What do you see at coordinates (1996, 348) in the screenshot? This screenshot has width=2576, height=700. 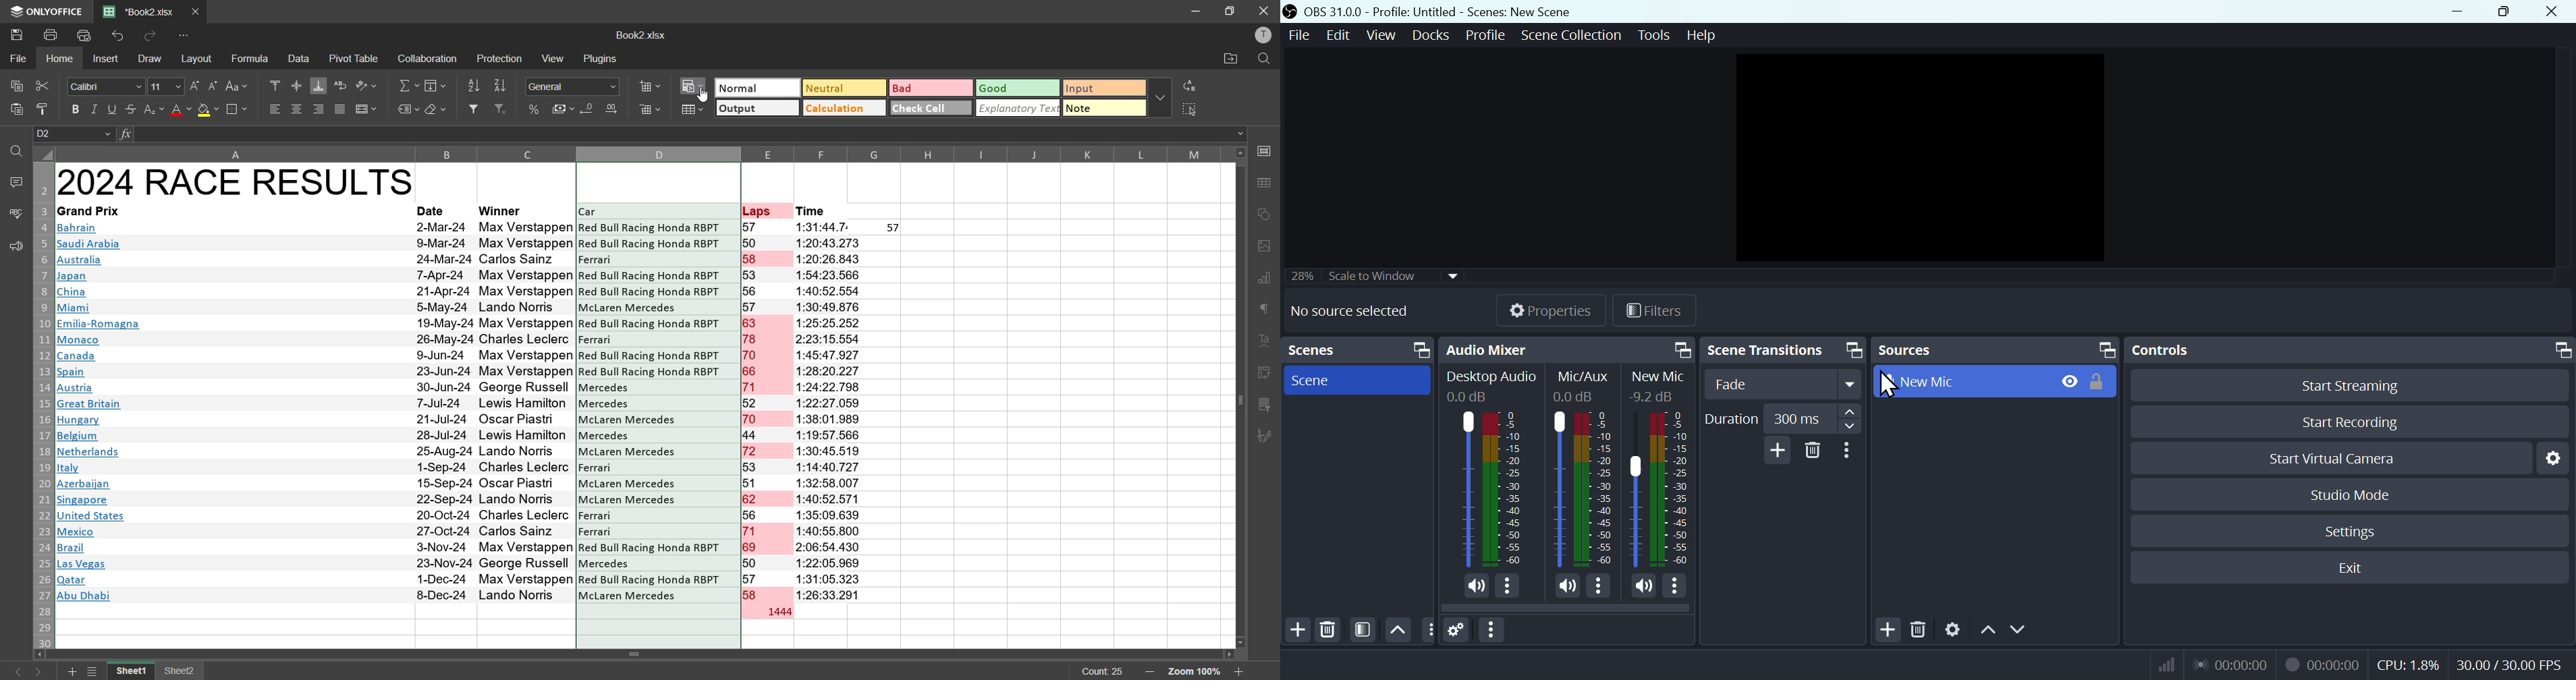 I see `Sources` at bounding box center [1996, 348].